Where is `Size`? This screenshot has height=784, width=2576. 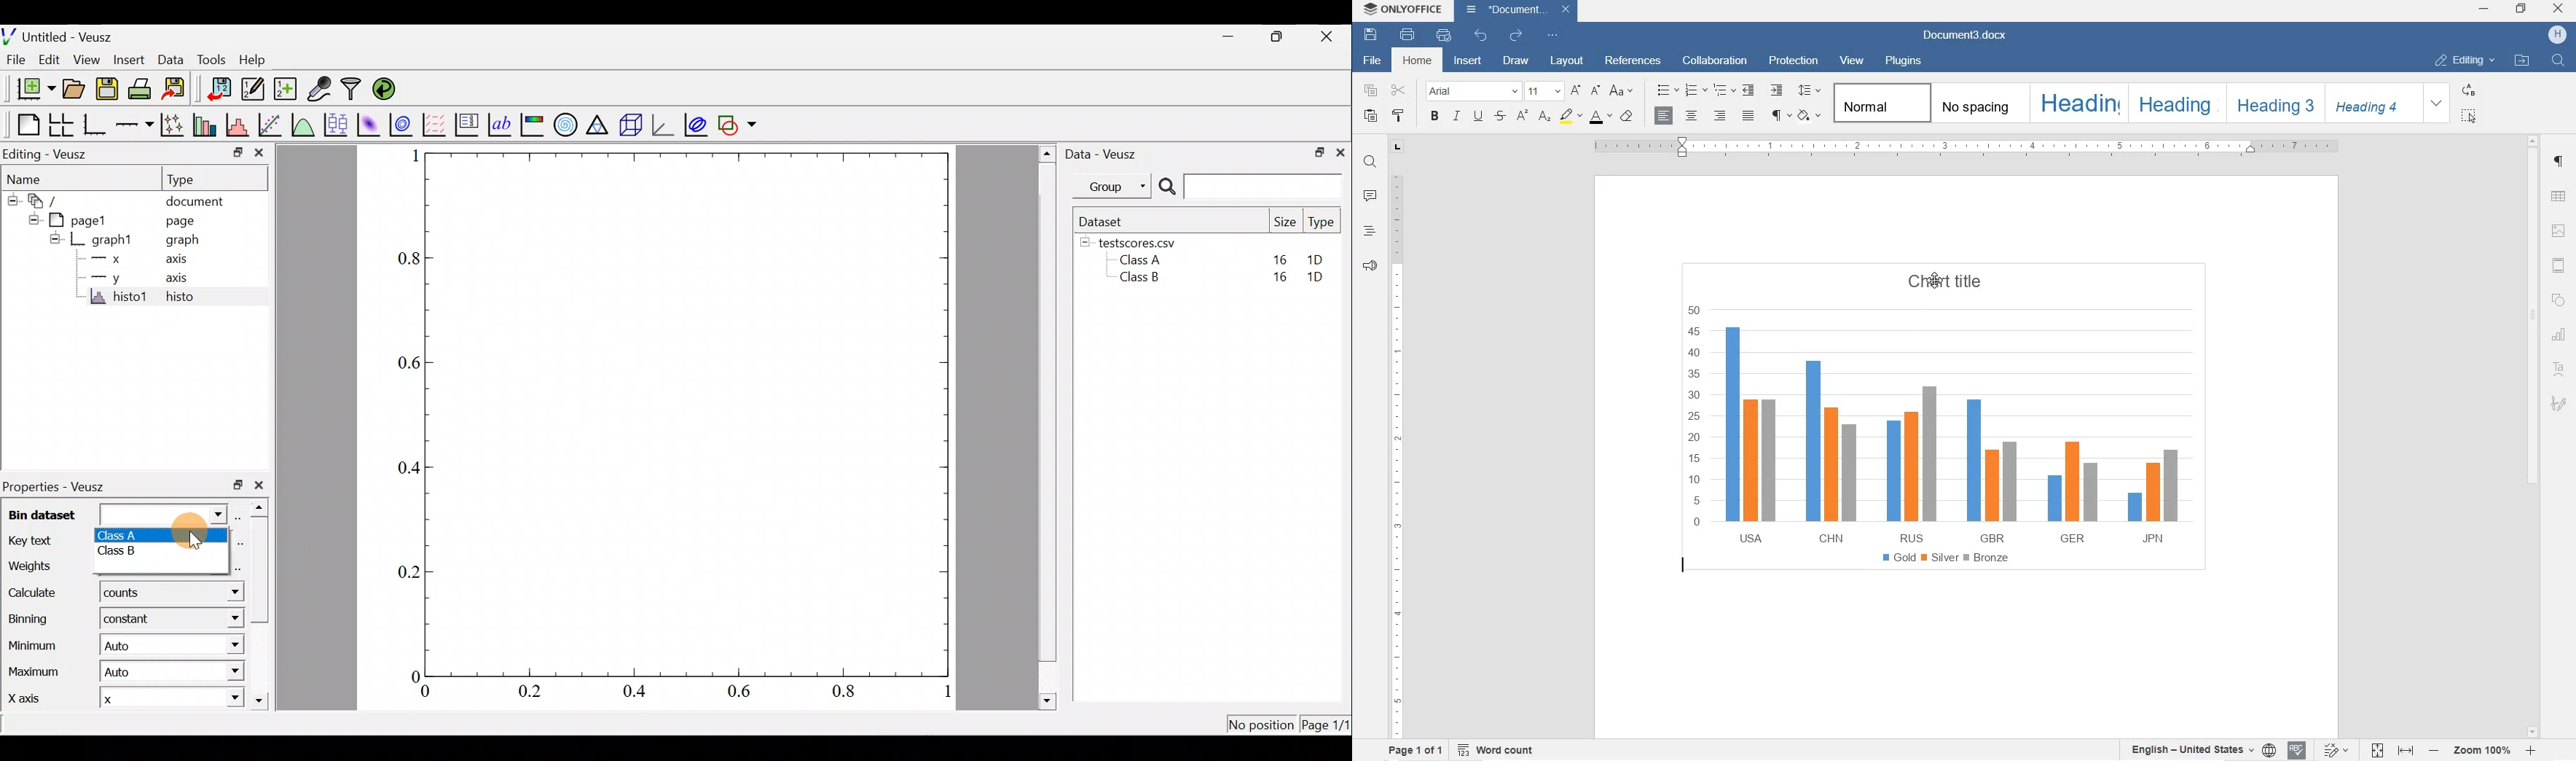
Size is located at coordinates (1285, 221).